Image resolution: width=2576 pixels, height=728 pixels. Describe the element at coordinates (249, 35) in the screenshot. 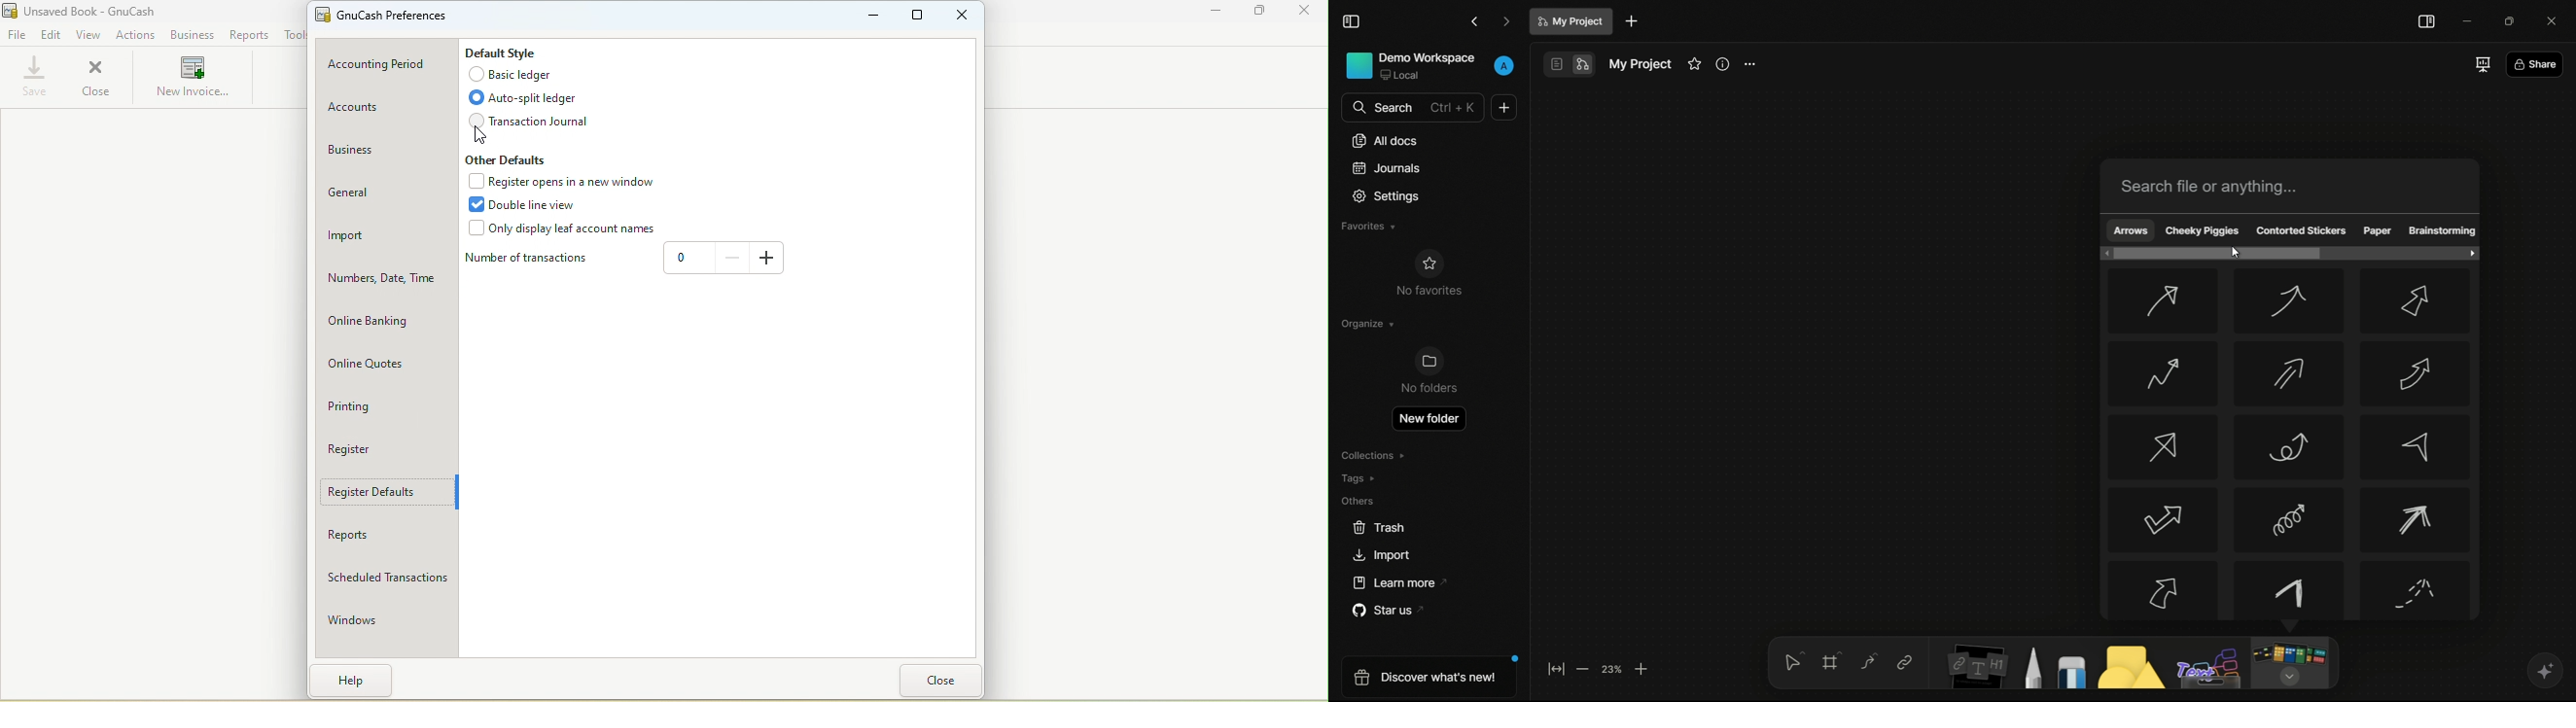

I see `Reports` at that location.